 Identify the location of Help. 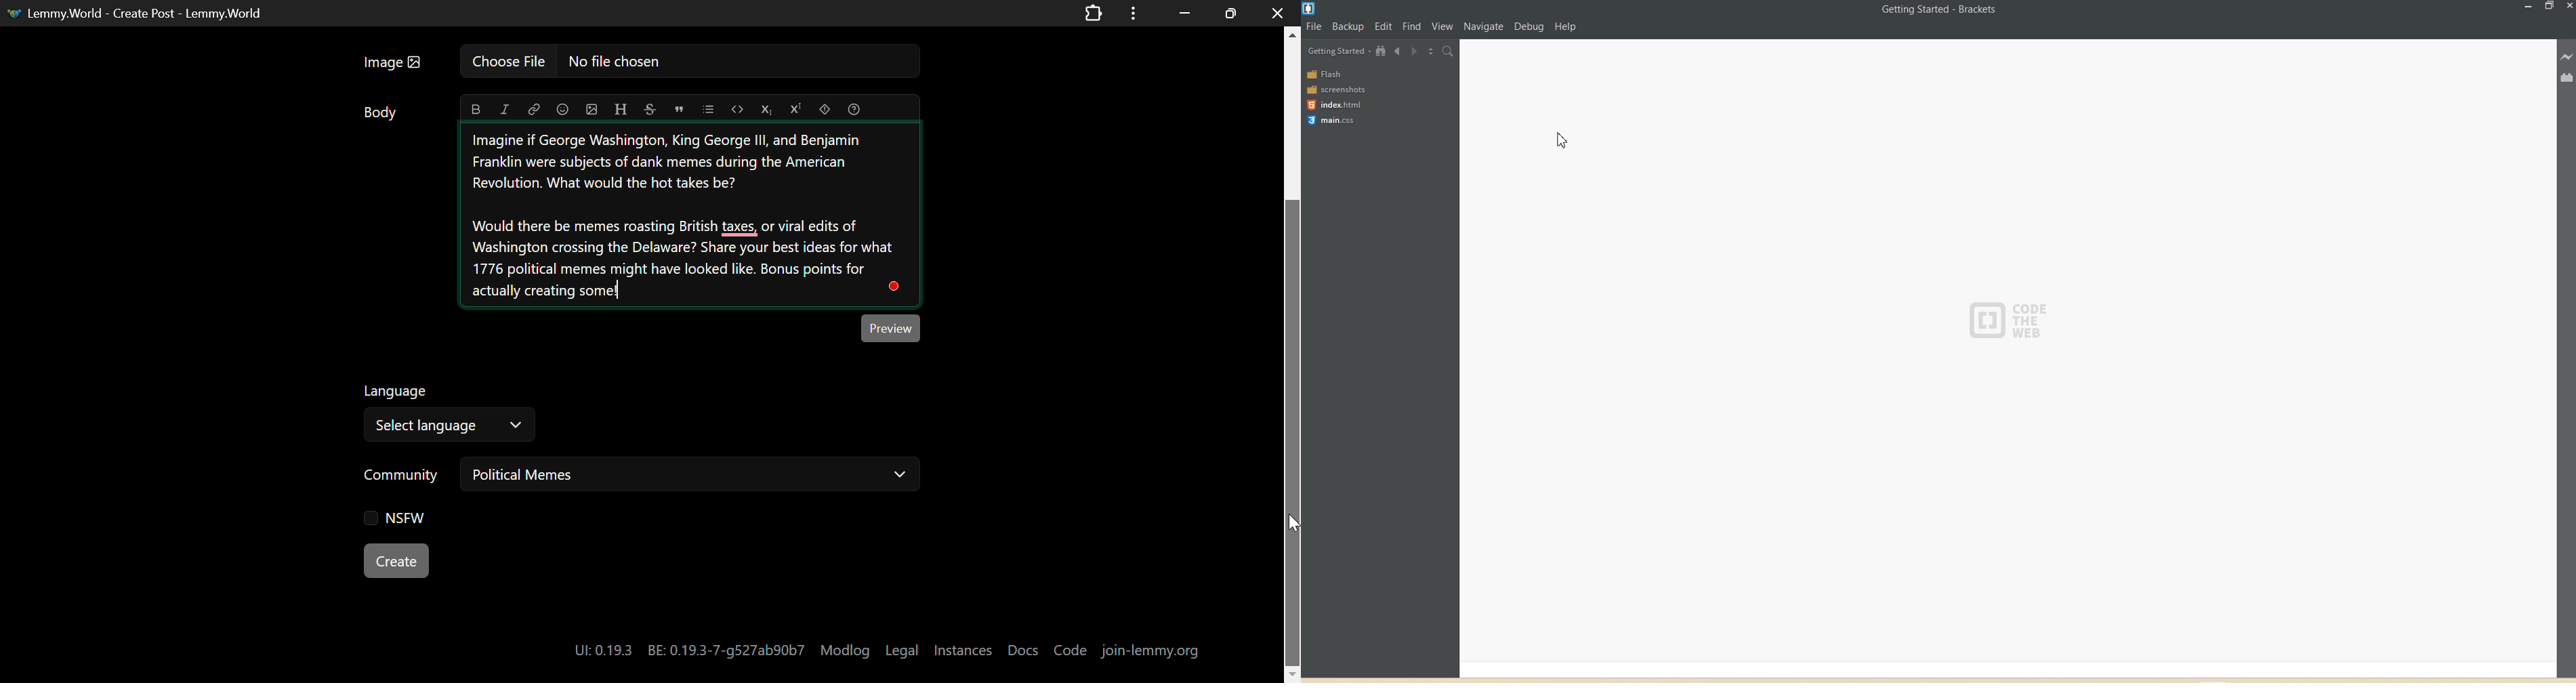
(1573, 25).